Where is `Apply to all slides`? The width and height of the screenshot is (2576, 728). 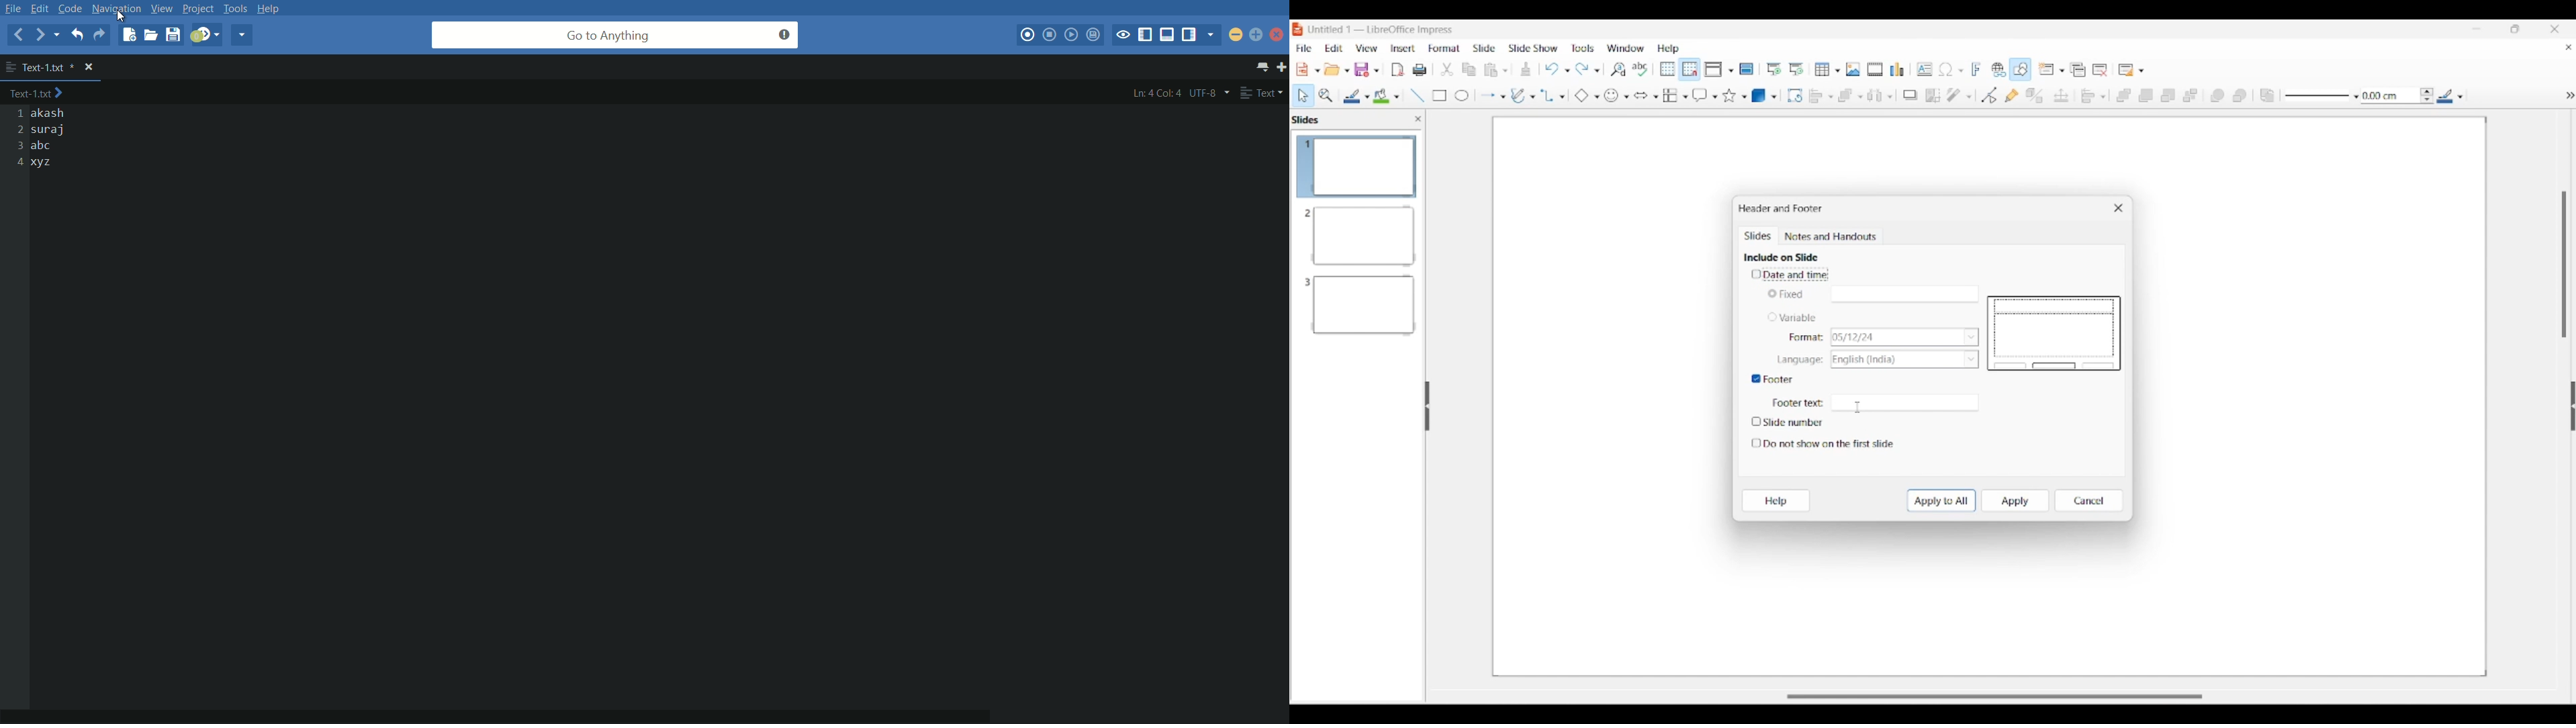
Apply to all slides is located at coordinates (1942, 501).